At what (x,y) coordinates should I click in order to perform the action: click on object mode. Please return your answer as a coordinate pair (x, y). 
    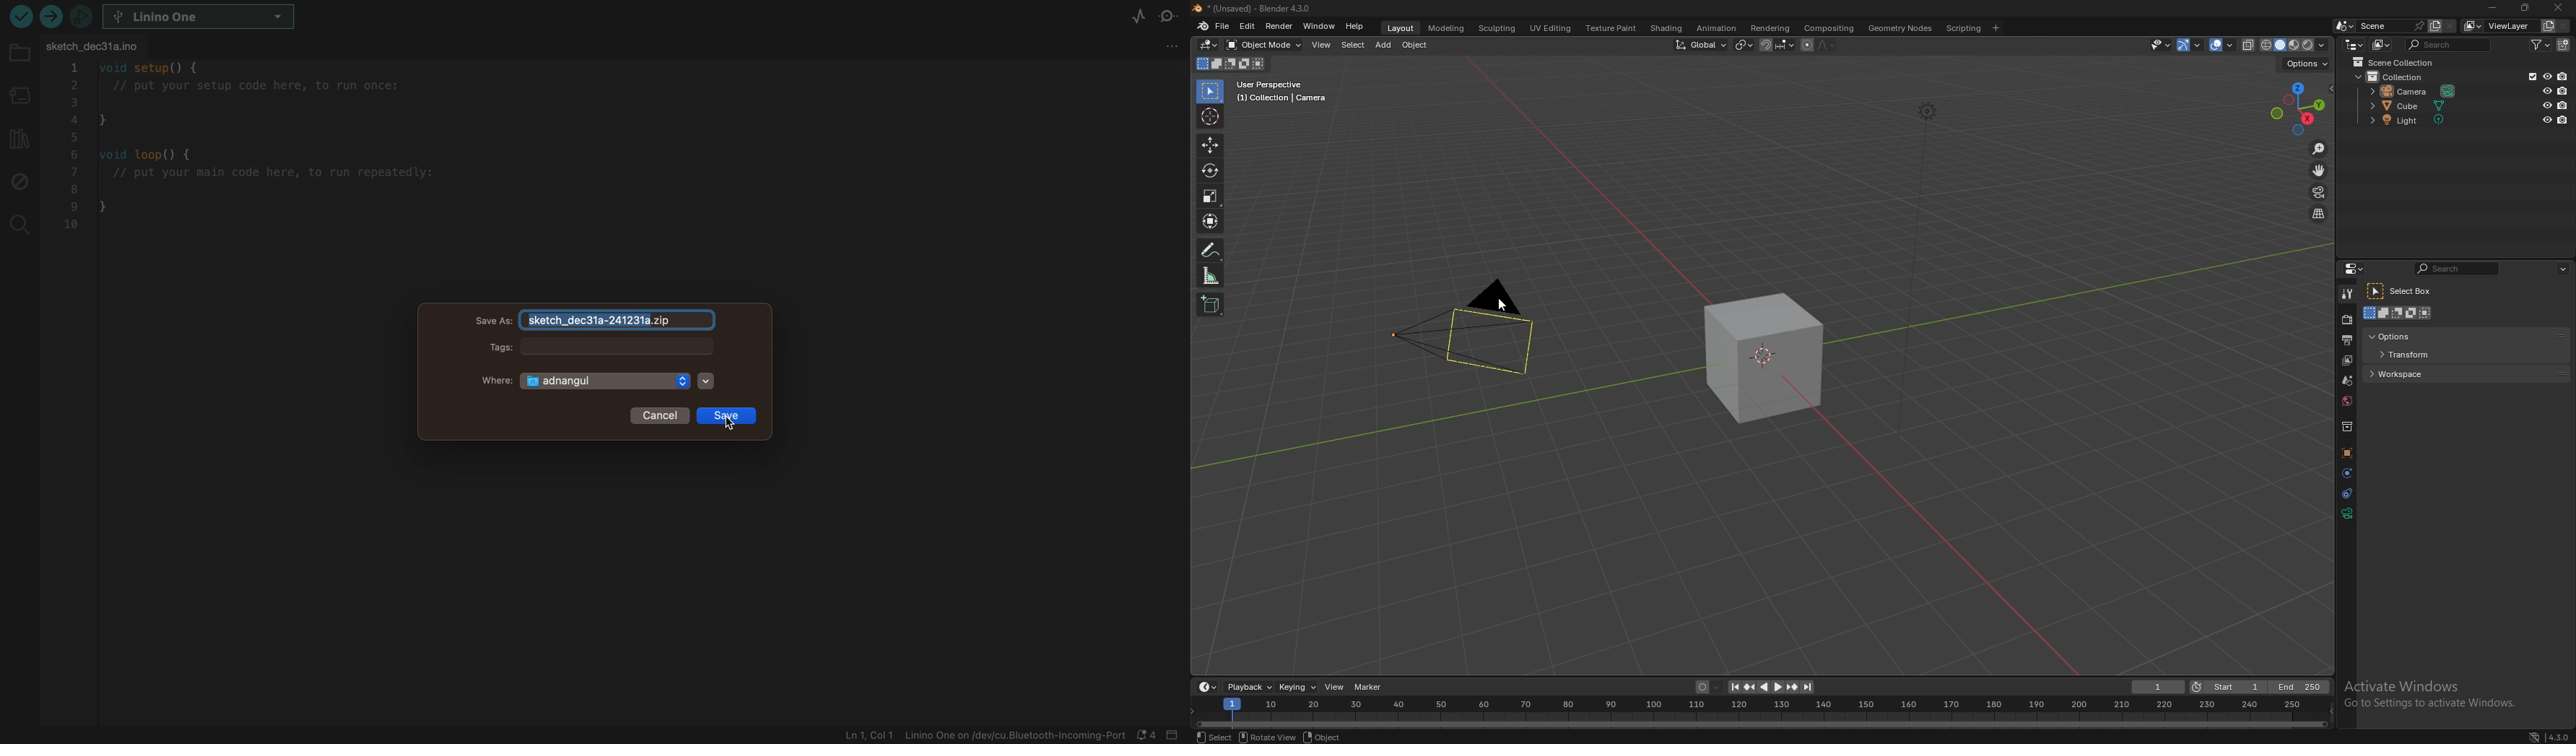
    Looking at the image, I should click on (1263, 45).